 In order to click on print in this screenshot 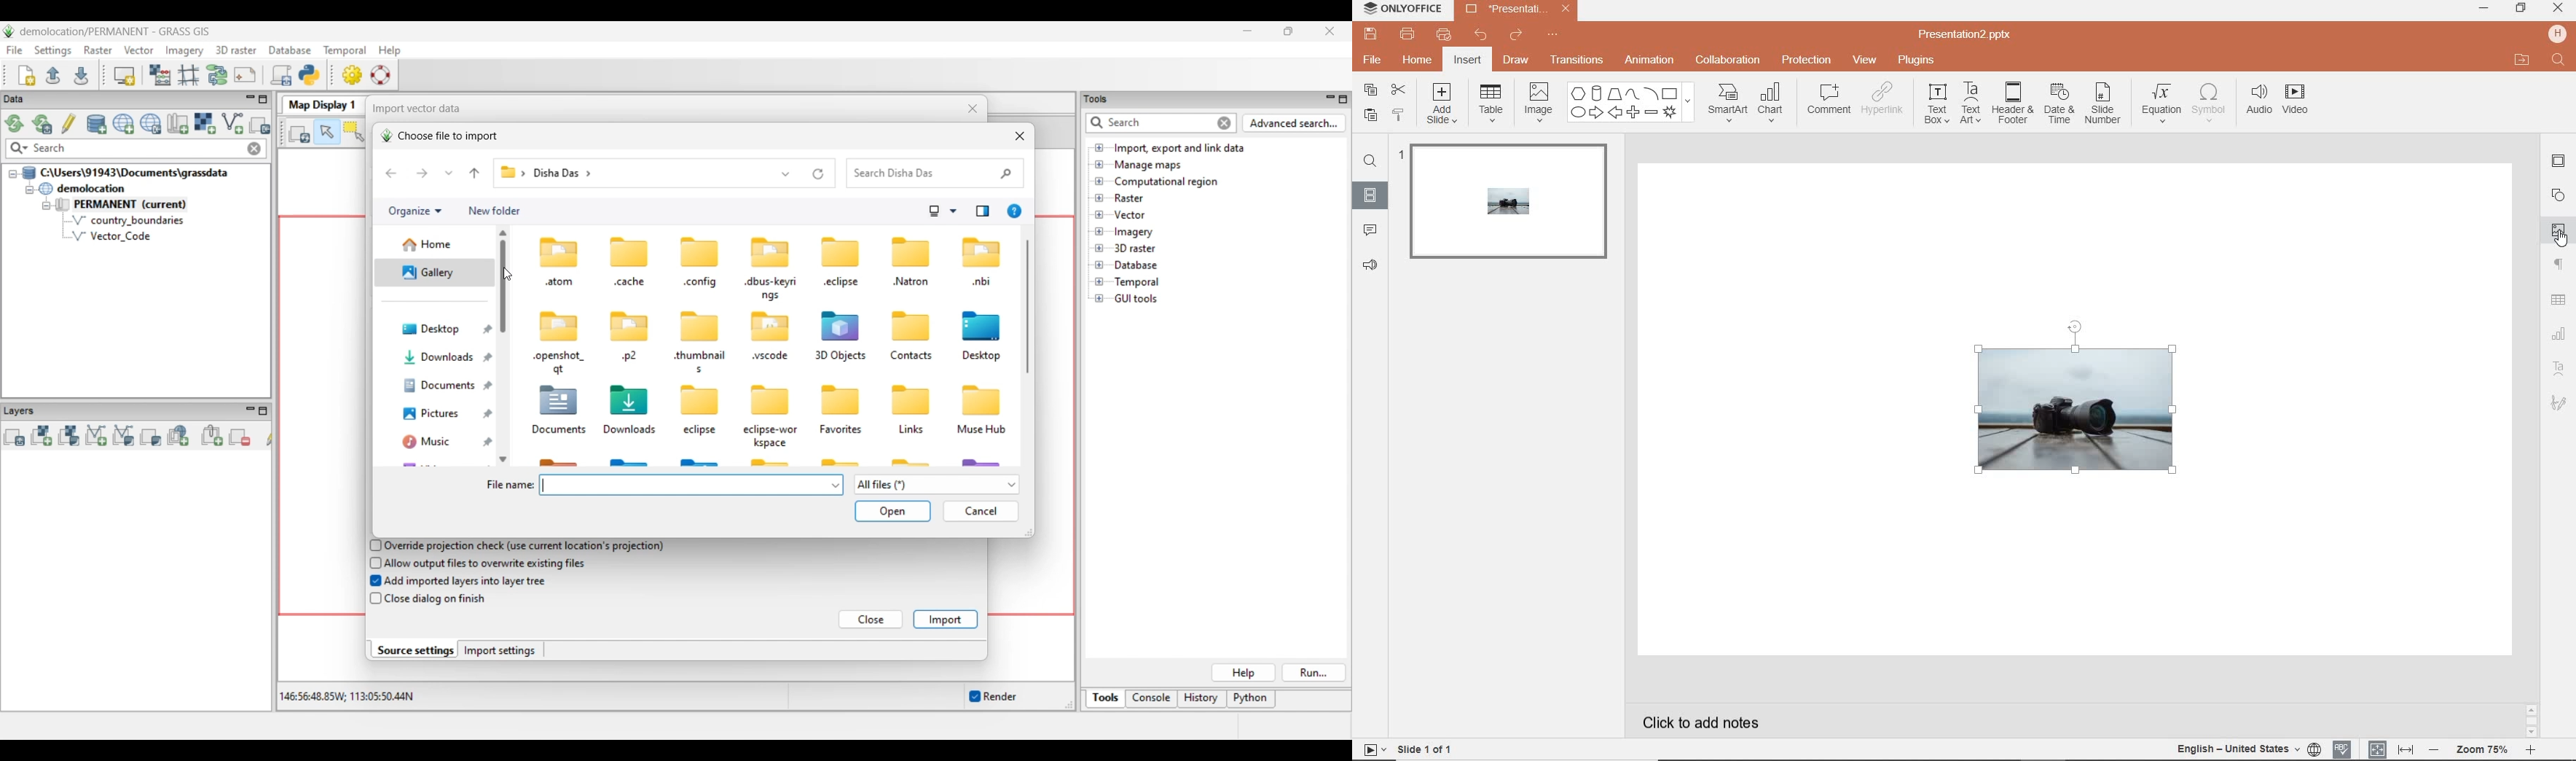, I will do `click(1408, 34)`.